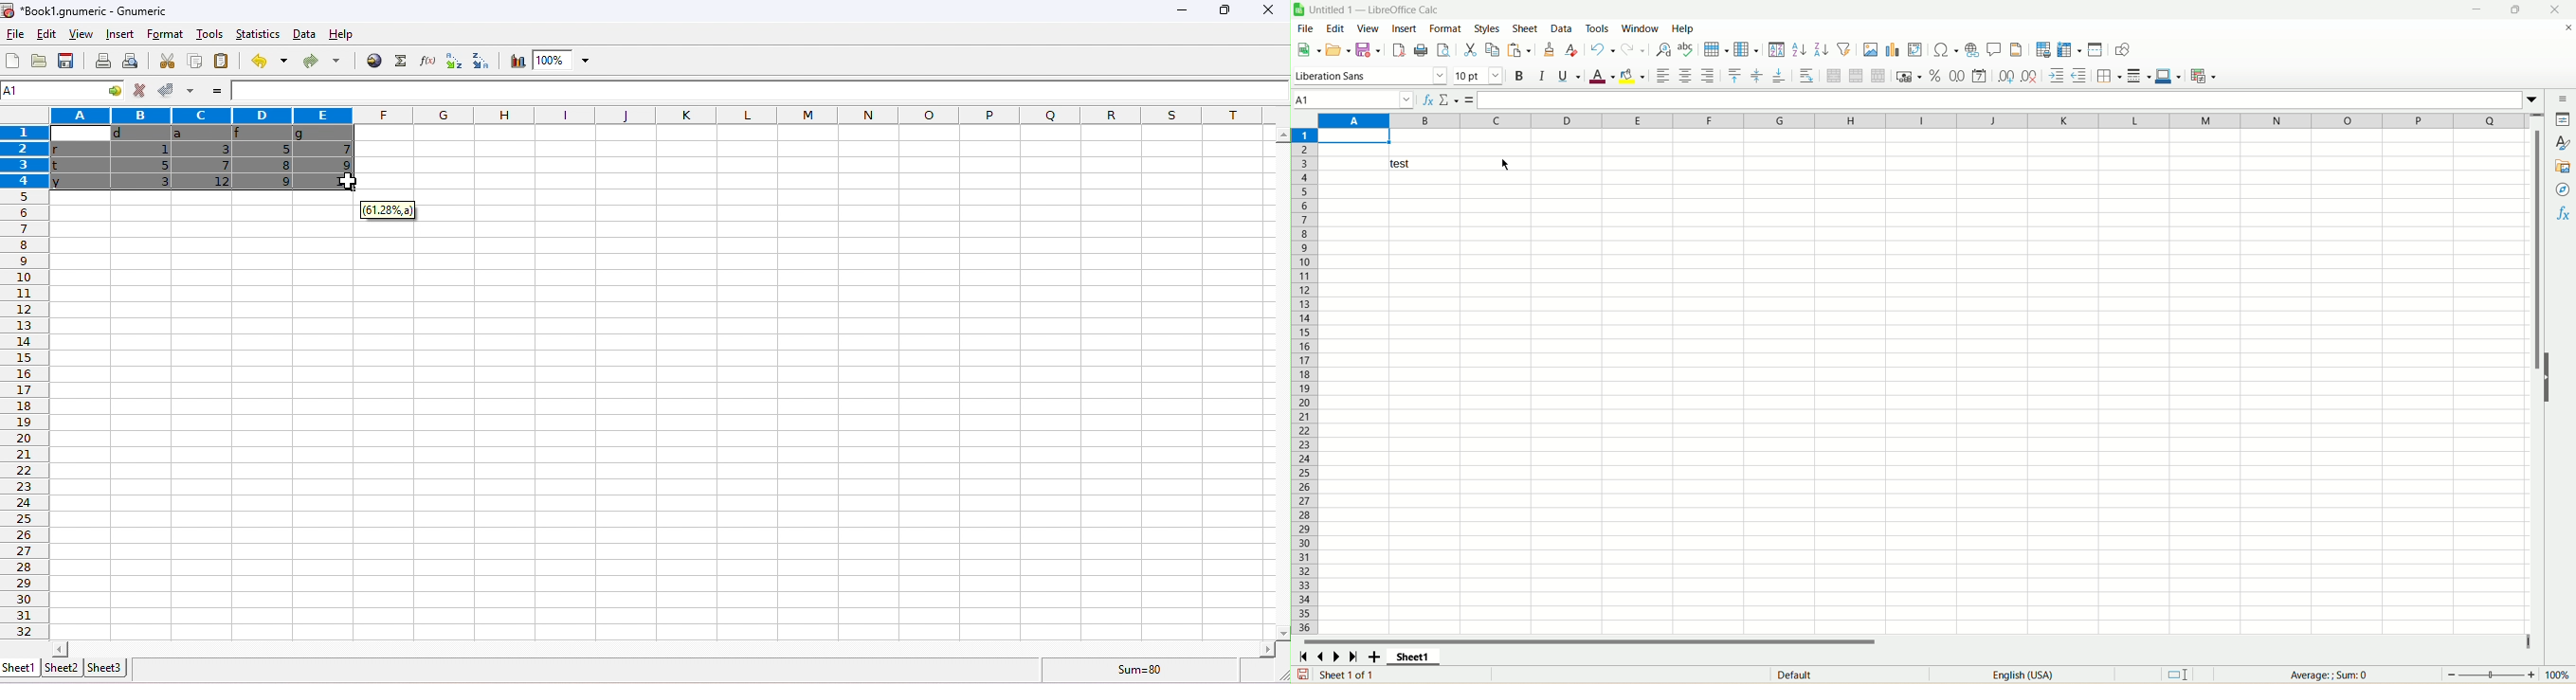 The image size is (2576, 700). What do you see at coordinates (1269, 12) in the screenshot?
I see `close` at bounding box center [1269, 12].